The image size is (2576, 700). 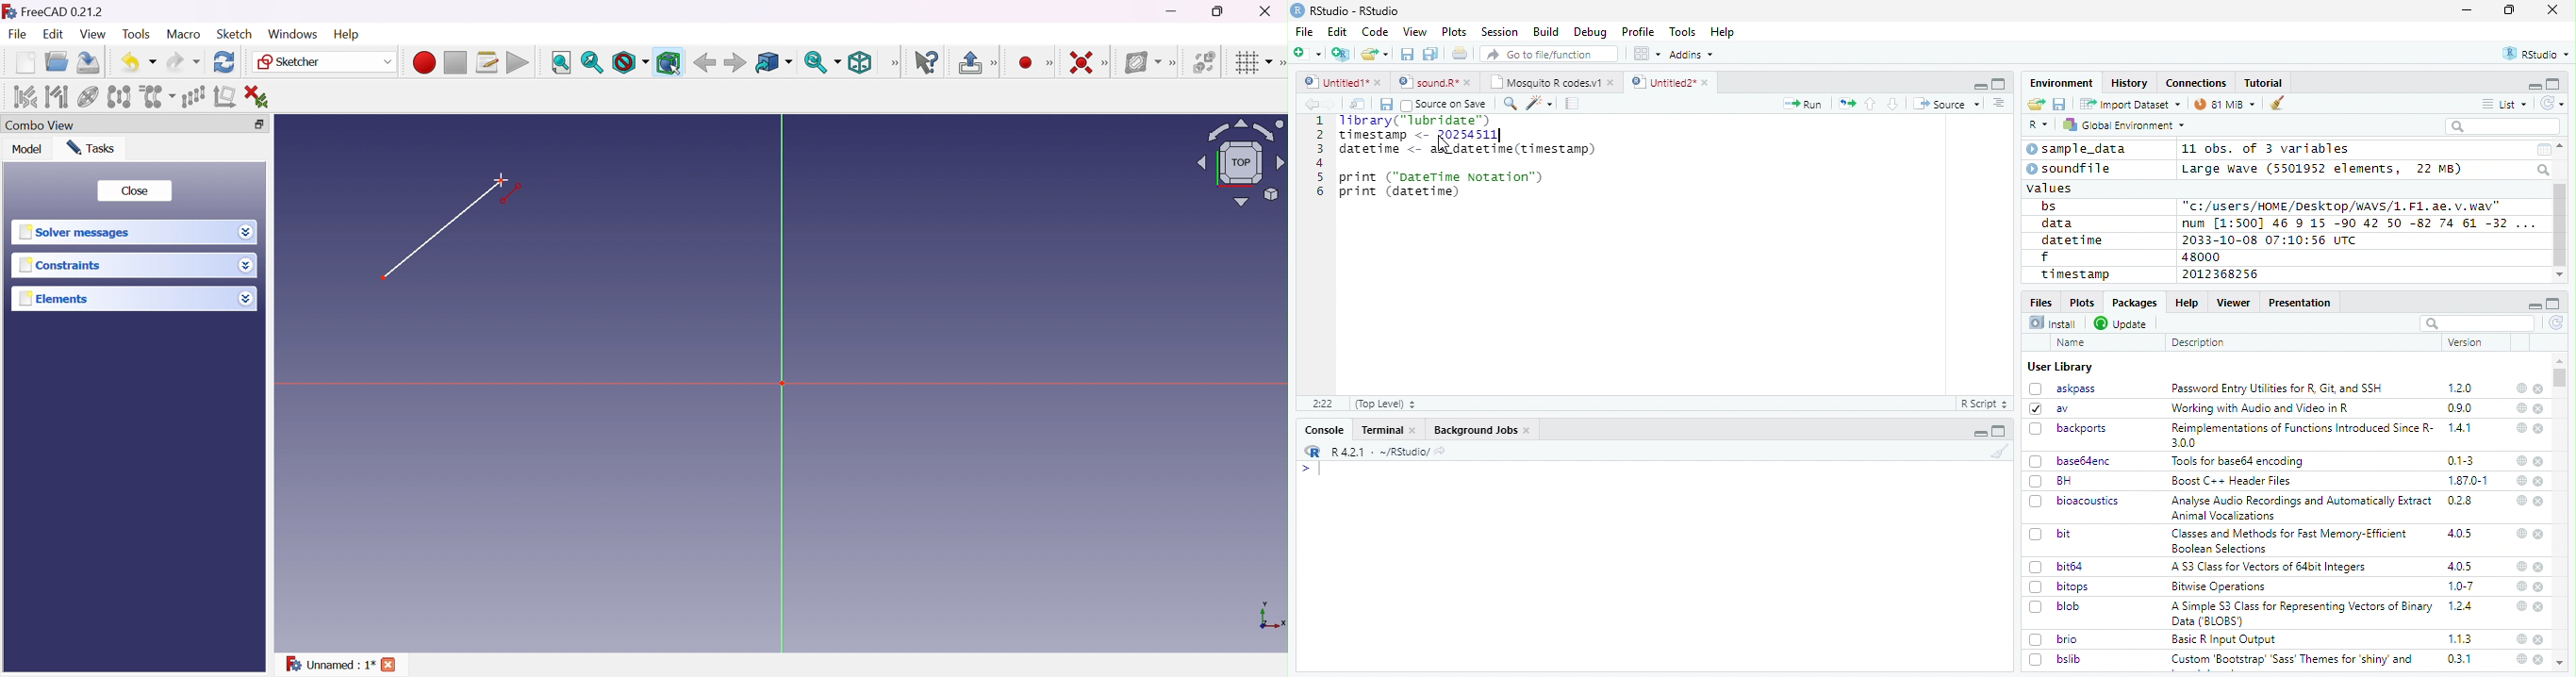 What do you see at coordinates (1979, 84) in the screenshot?
I see `minimize` at bounding box center [1979, 84].